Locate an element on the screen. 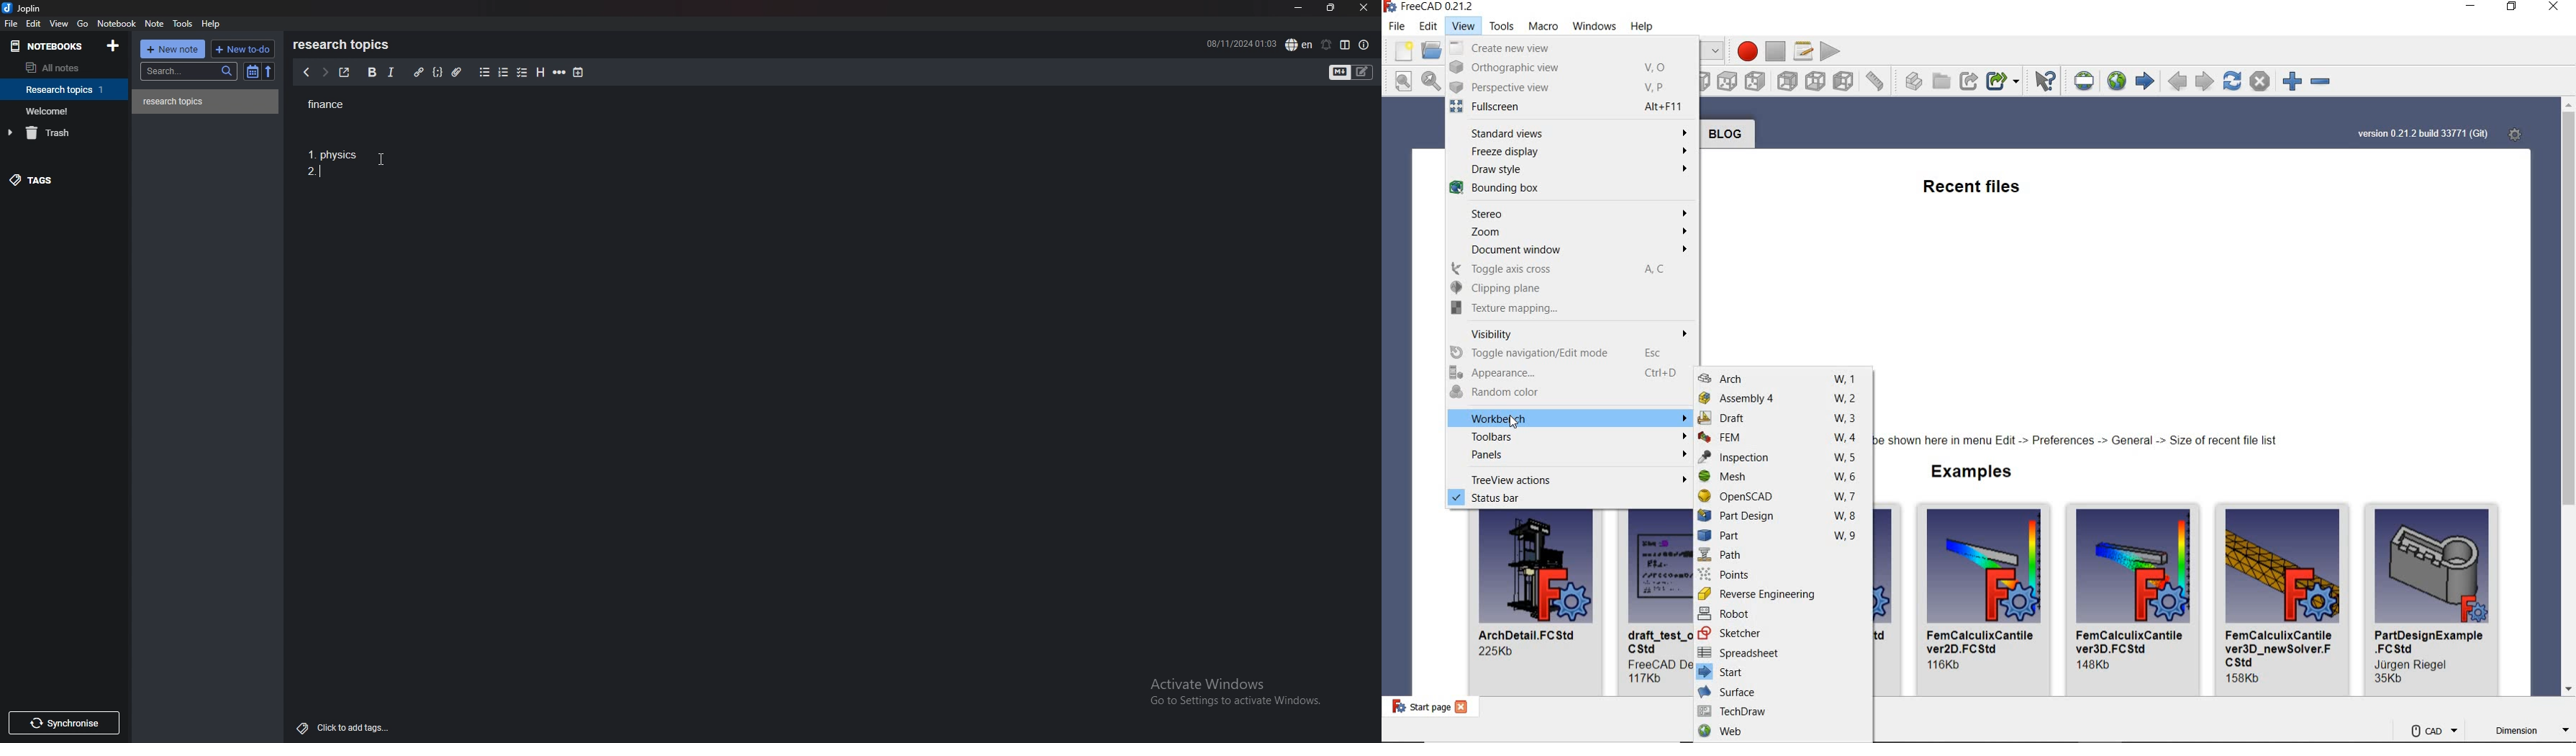 Image resolution: width=2576 pixels, height=756 pixels. note is located at coordinates (206, 102).